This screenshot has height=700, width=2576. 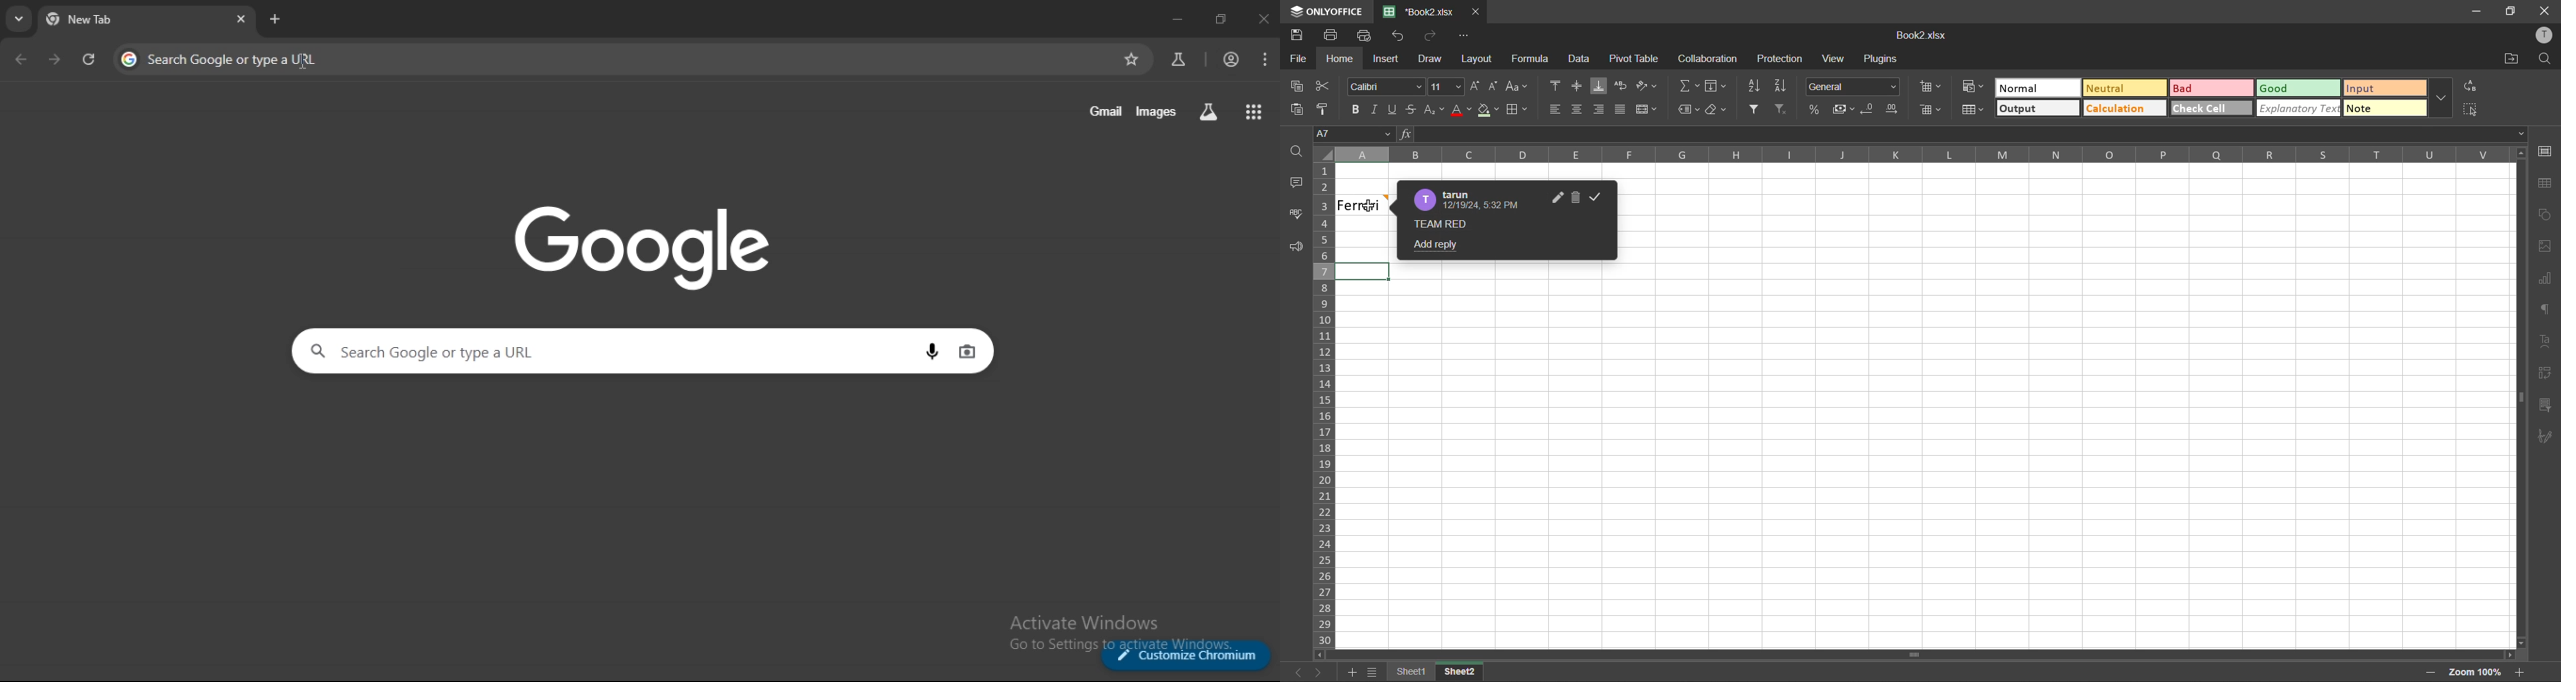 What do you see at coordinates (967, 352) in the screenshot?
I see `image search` at bounding box center [967, 352].